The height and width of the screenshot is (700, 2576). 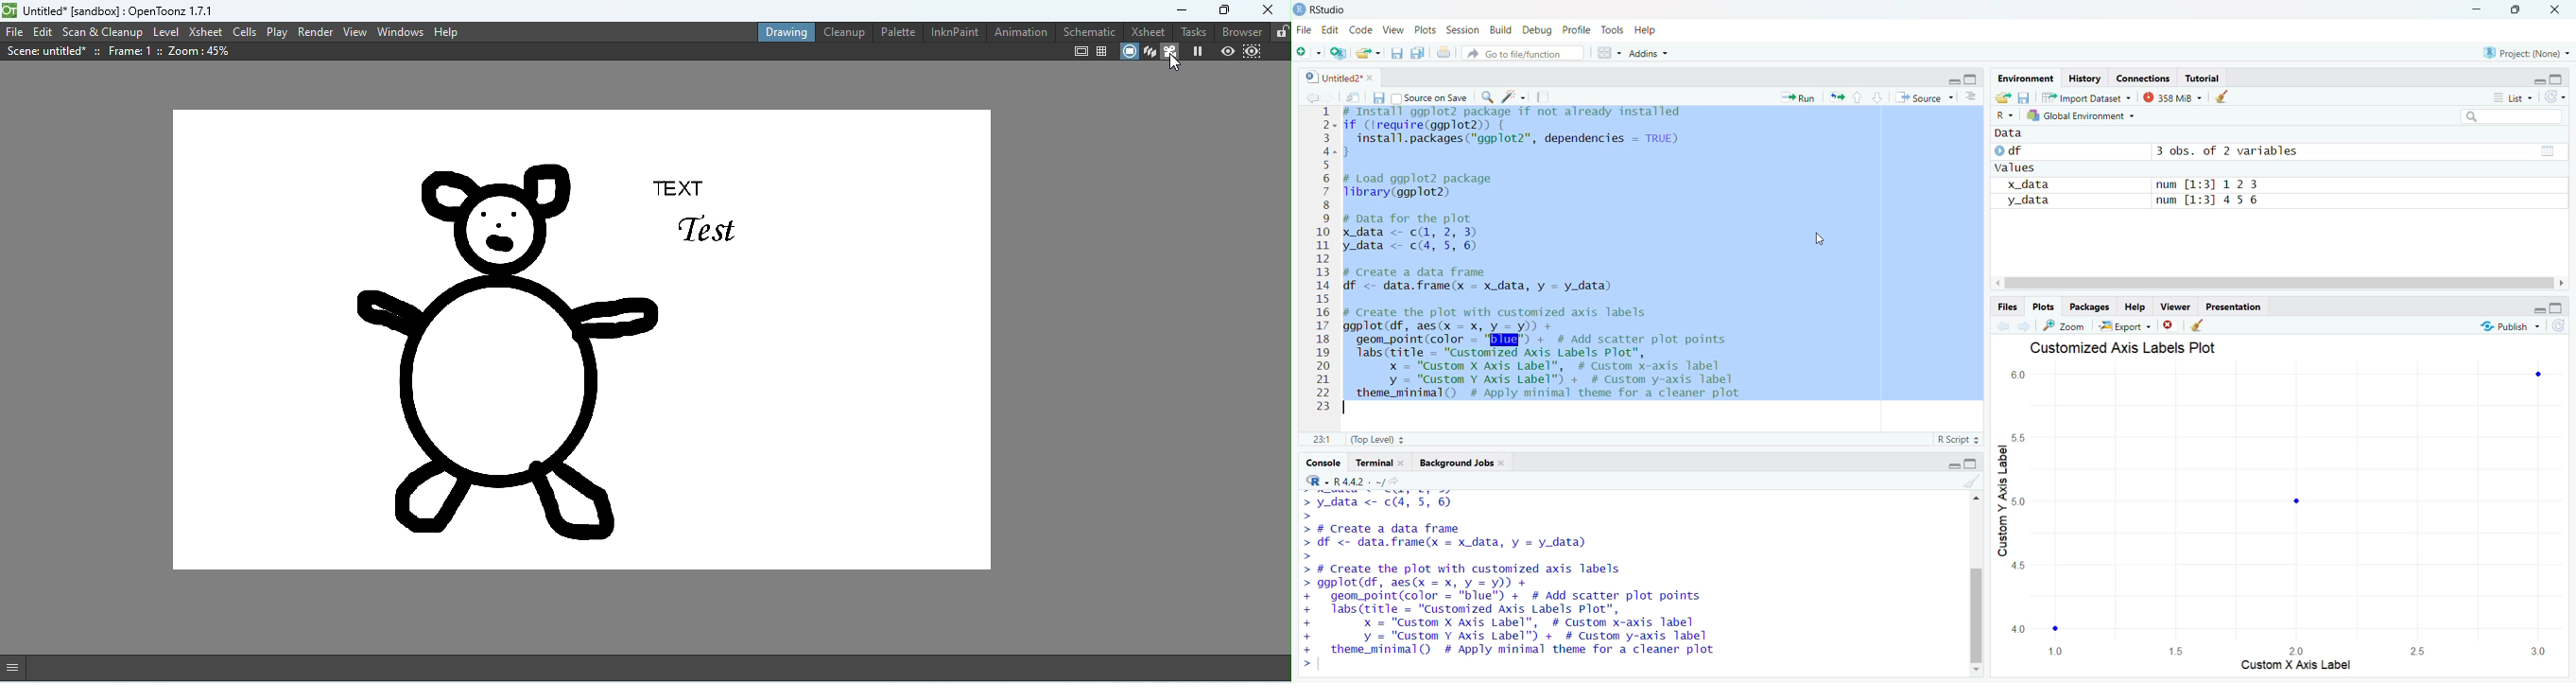 What do you see at coordinates (2272, 521) in the screenshot?
I see `chart` at bounding box center [2272, 521].